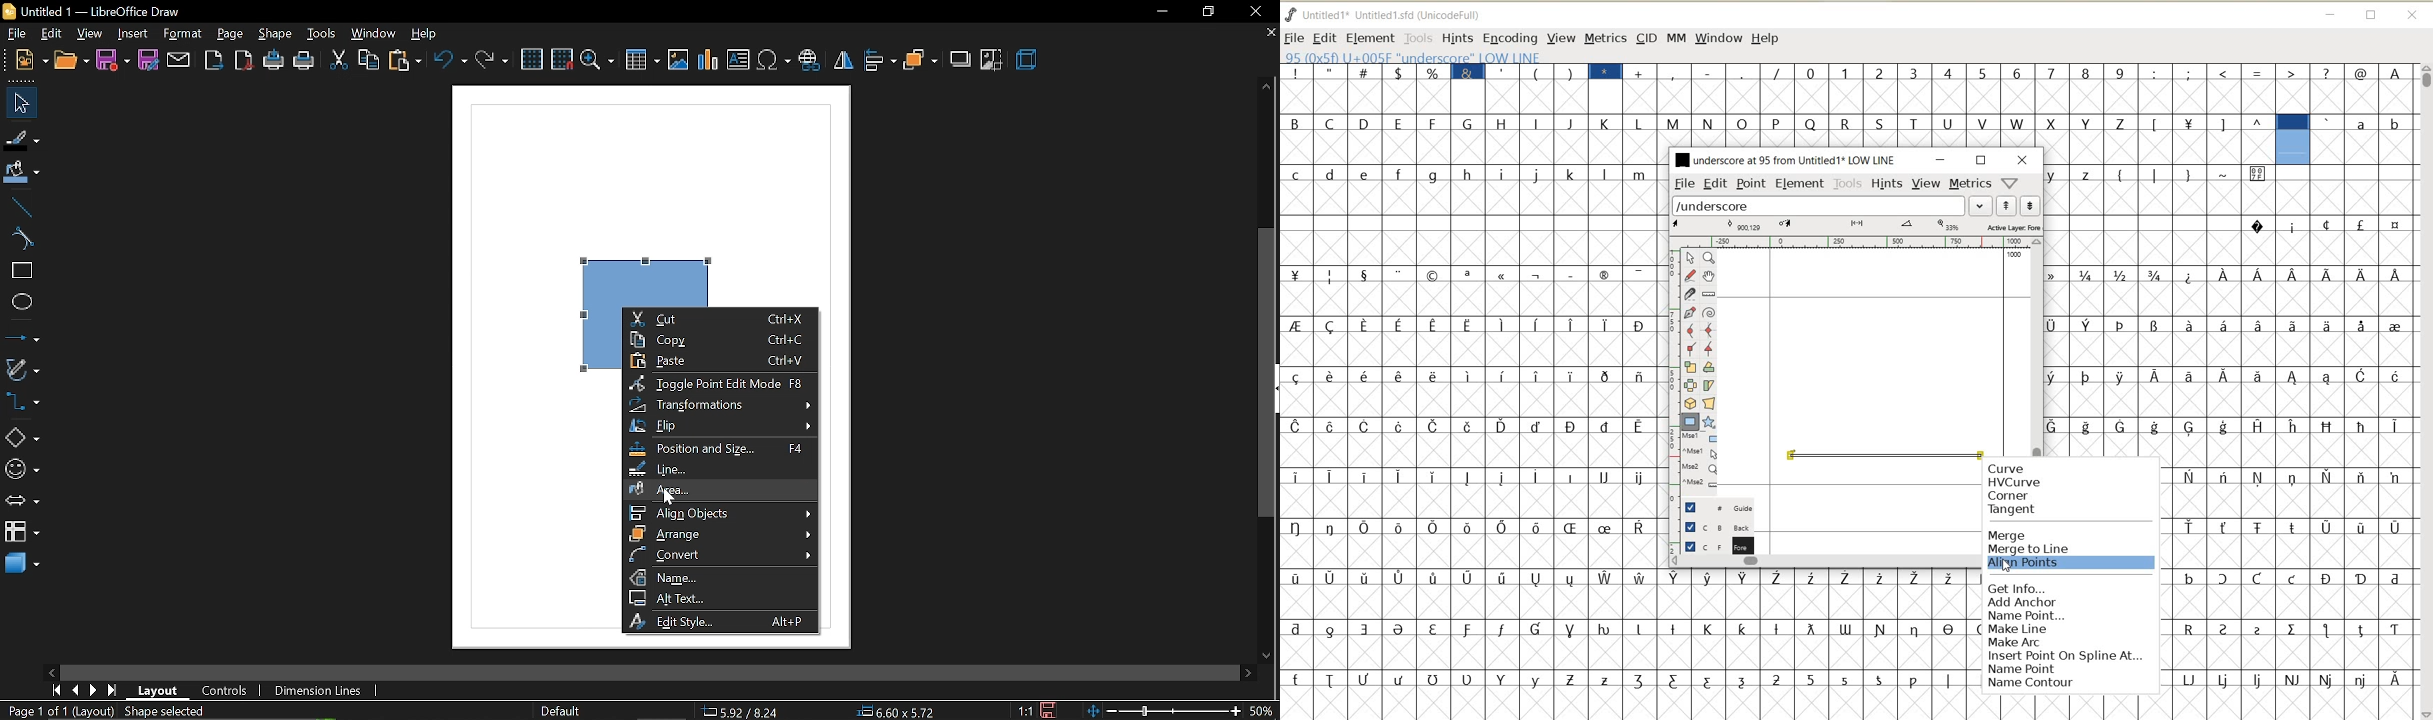 The width and height of the screenshot is (2436, 728). What do you see at coordinates (1942, 160) in the screenshot?
I see `MINIMIZE` at bounding box center [1942, 160].